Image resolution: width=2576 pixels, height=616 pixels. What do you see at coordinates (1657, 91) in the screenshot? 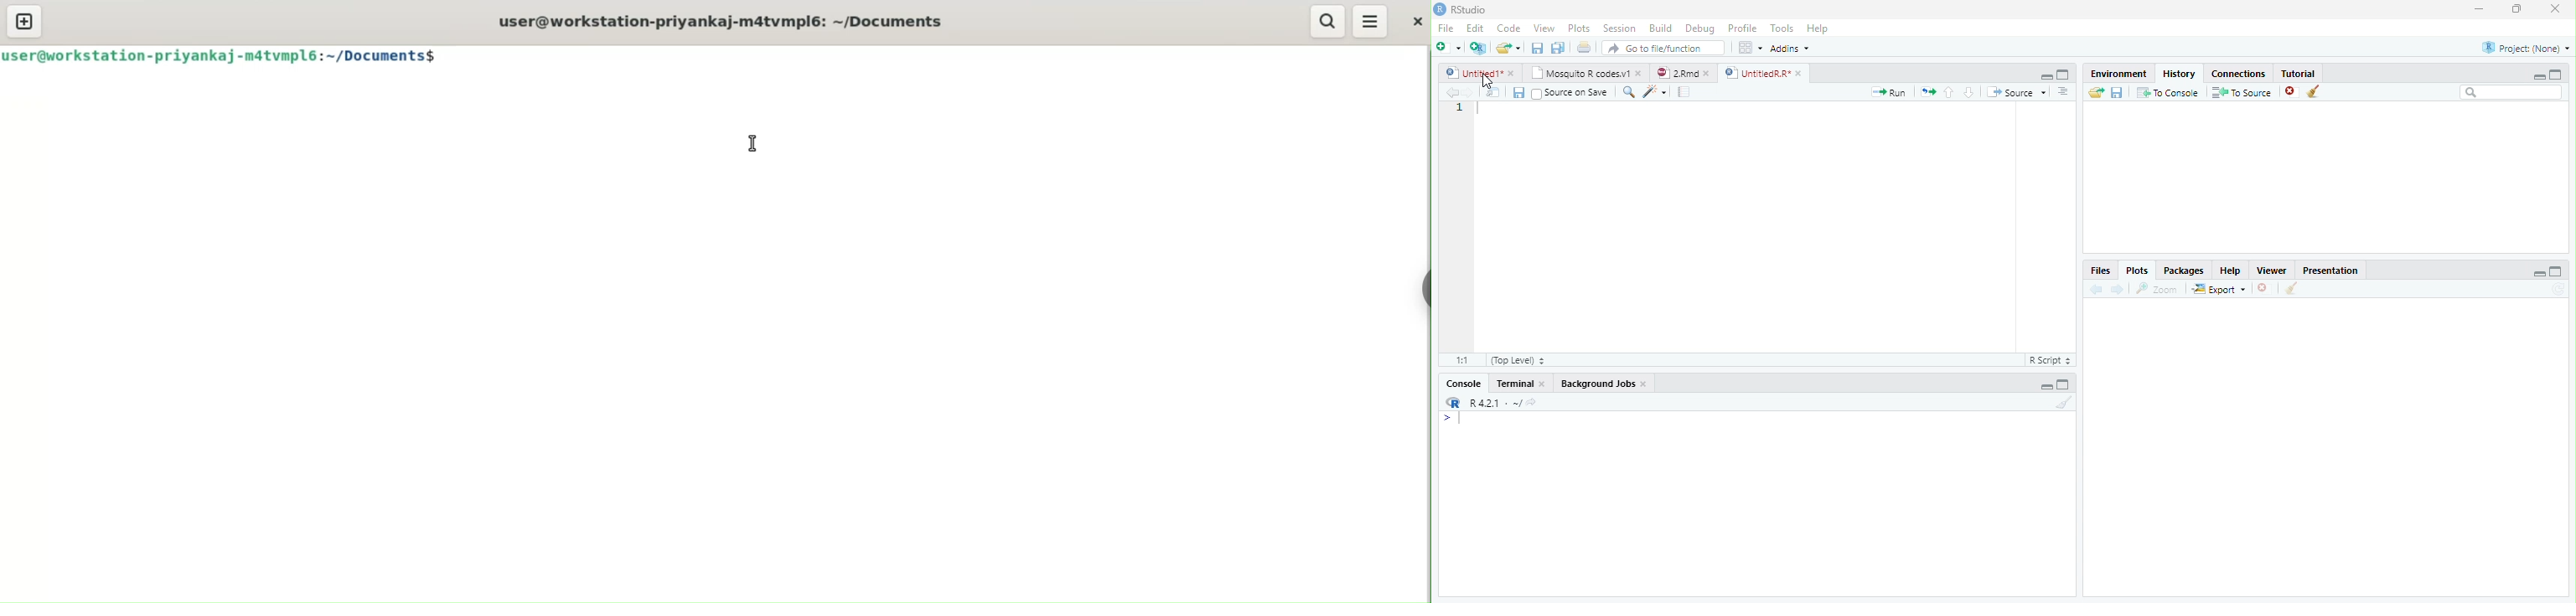
I see `Code Refactor` at bounding box center [1657, 91].